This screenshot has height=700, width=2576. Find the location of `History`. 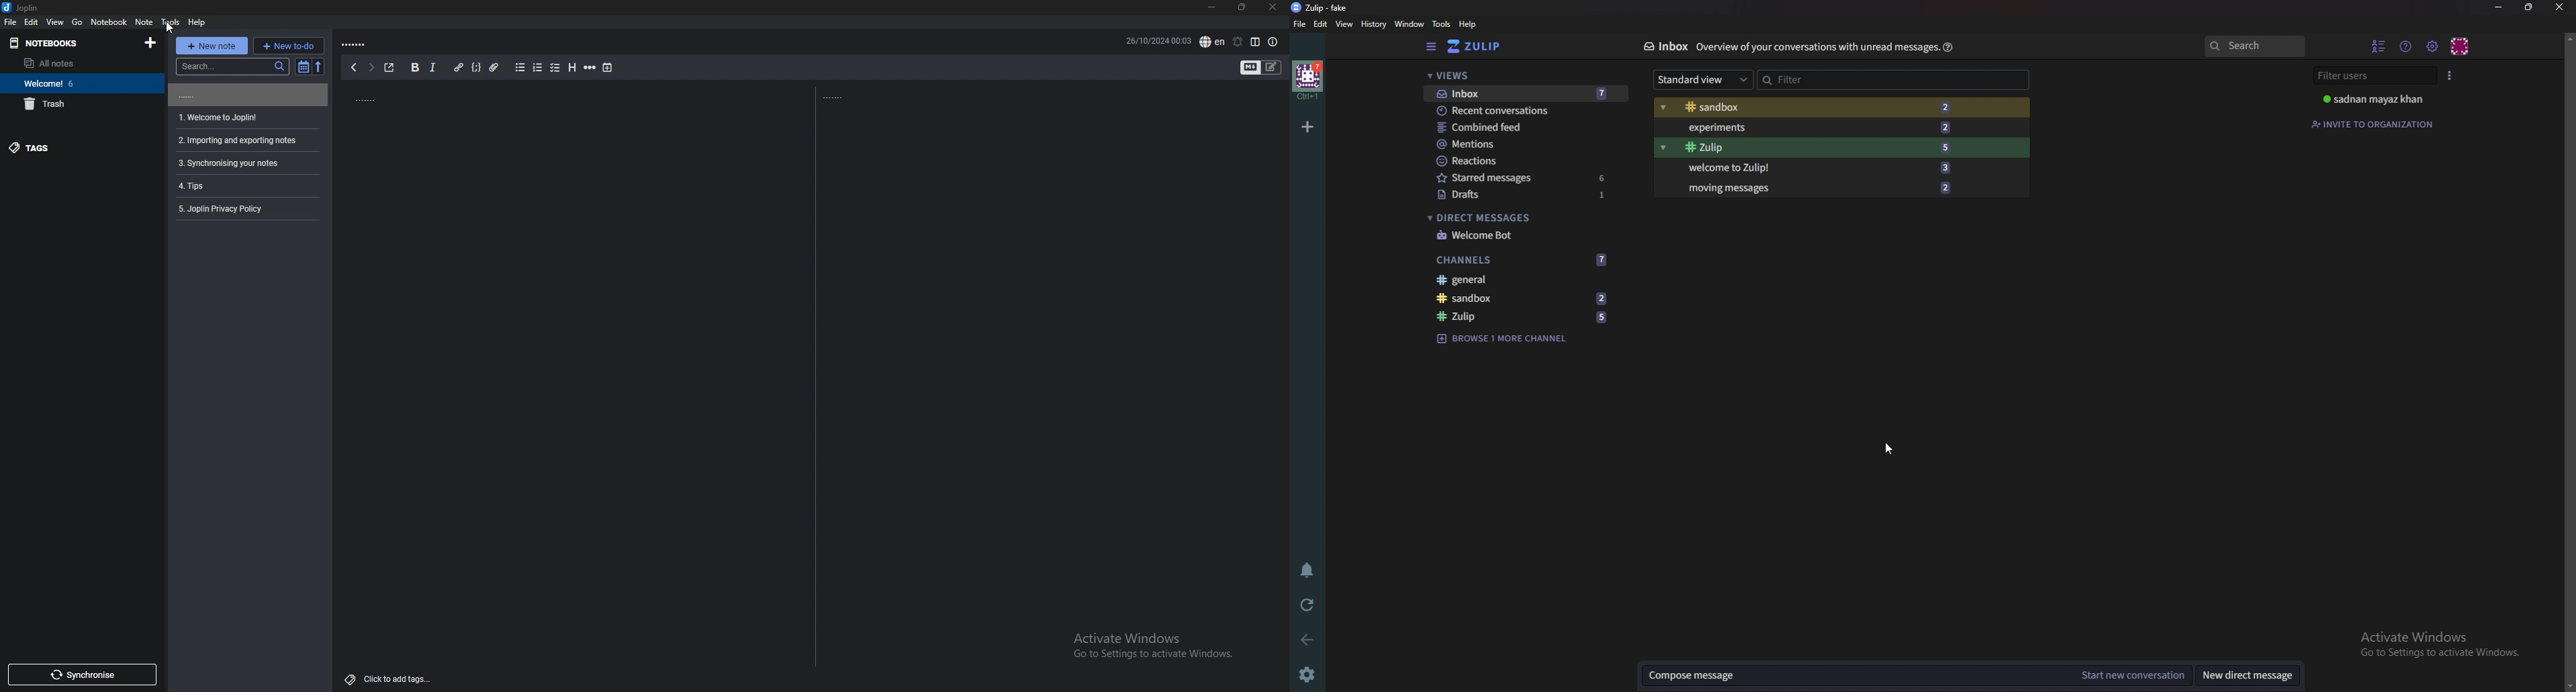

History is located at coordinates (1374, 24).